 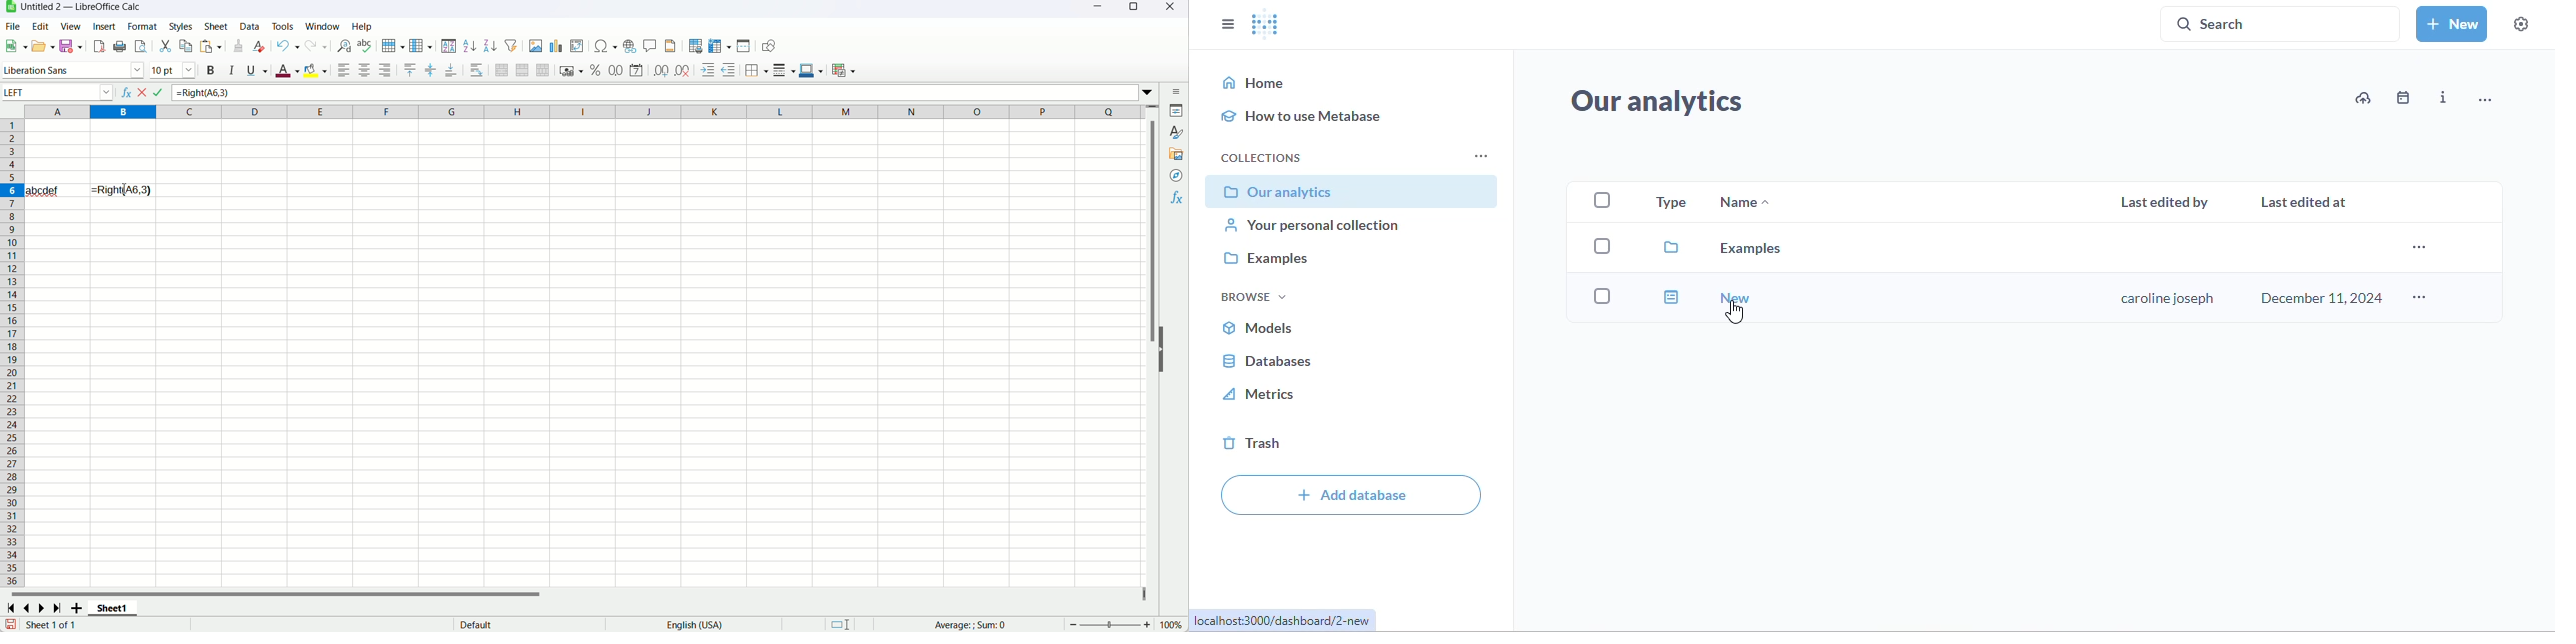 I want to click on column, so click(x=421, y=46).